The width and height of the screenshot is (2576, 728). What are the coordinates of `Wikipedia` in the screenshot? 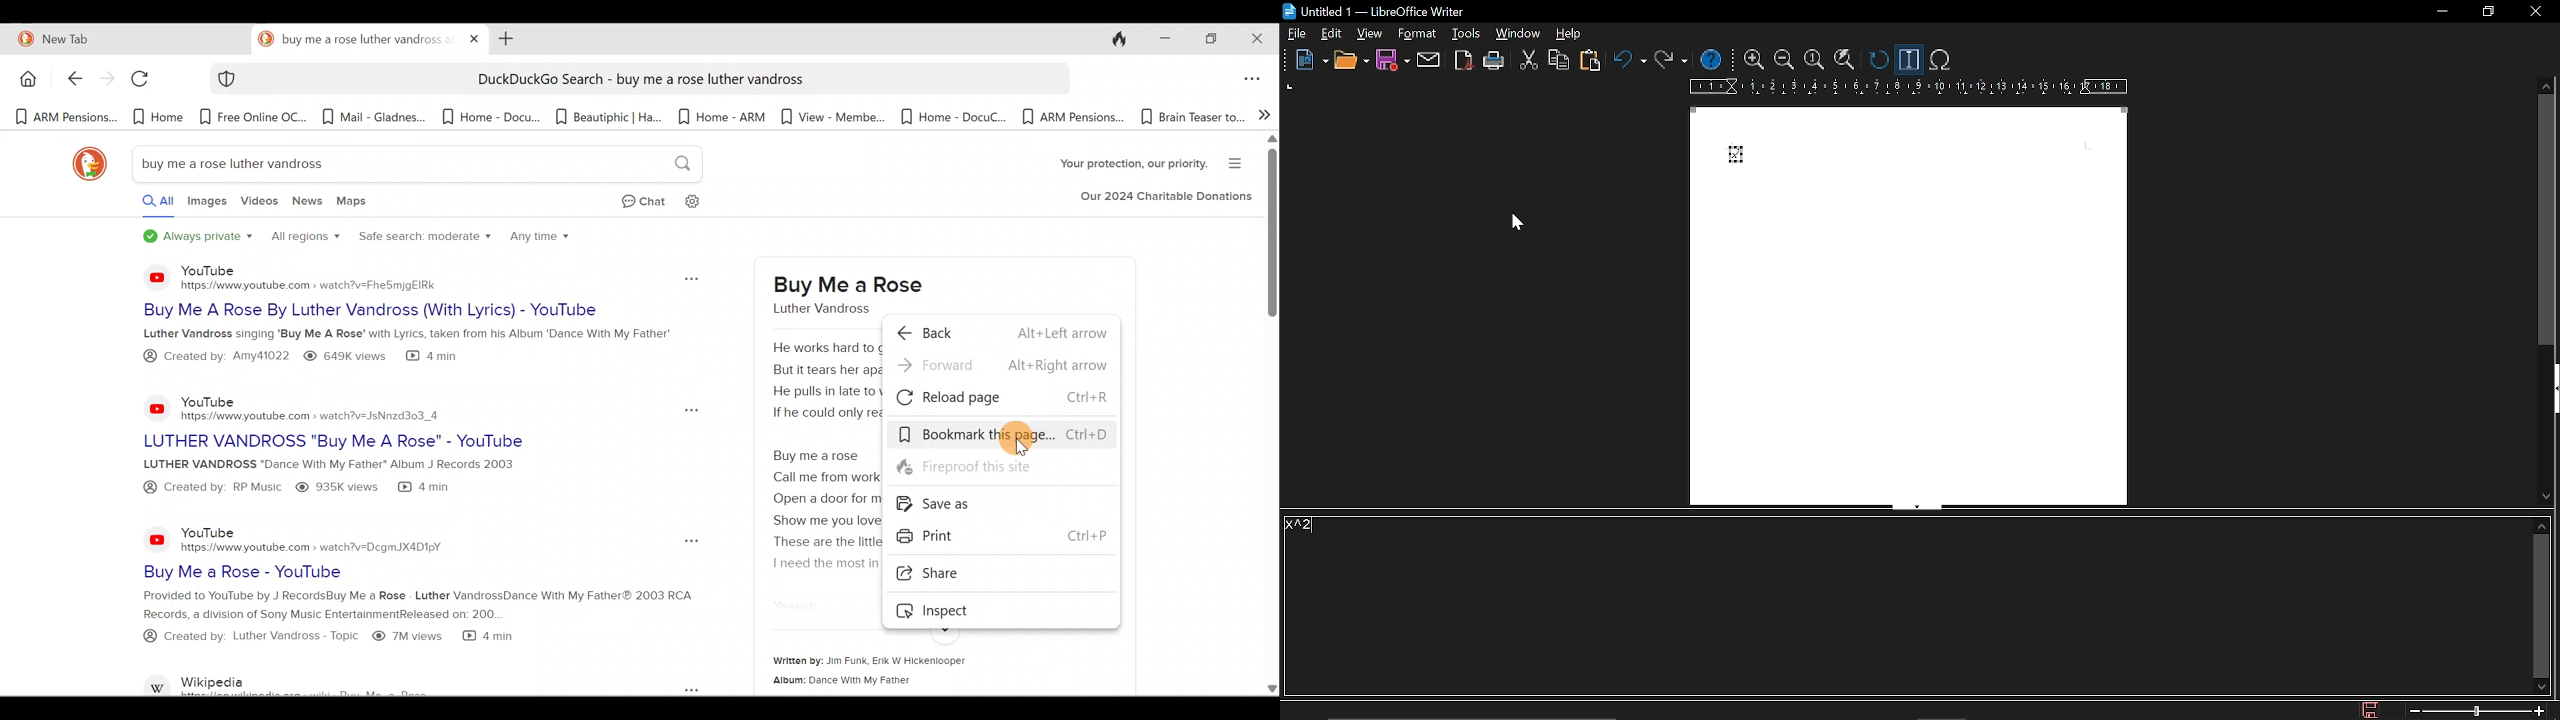 It's located at (337, 683).